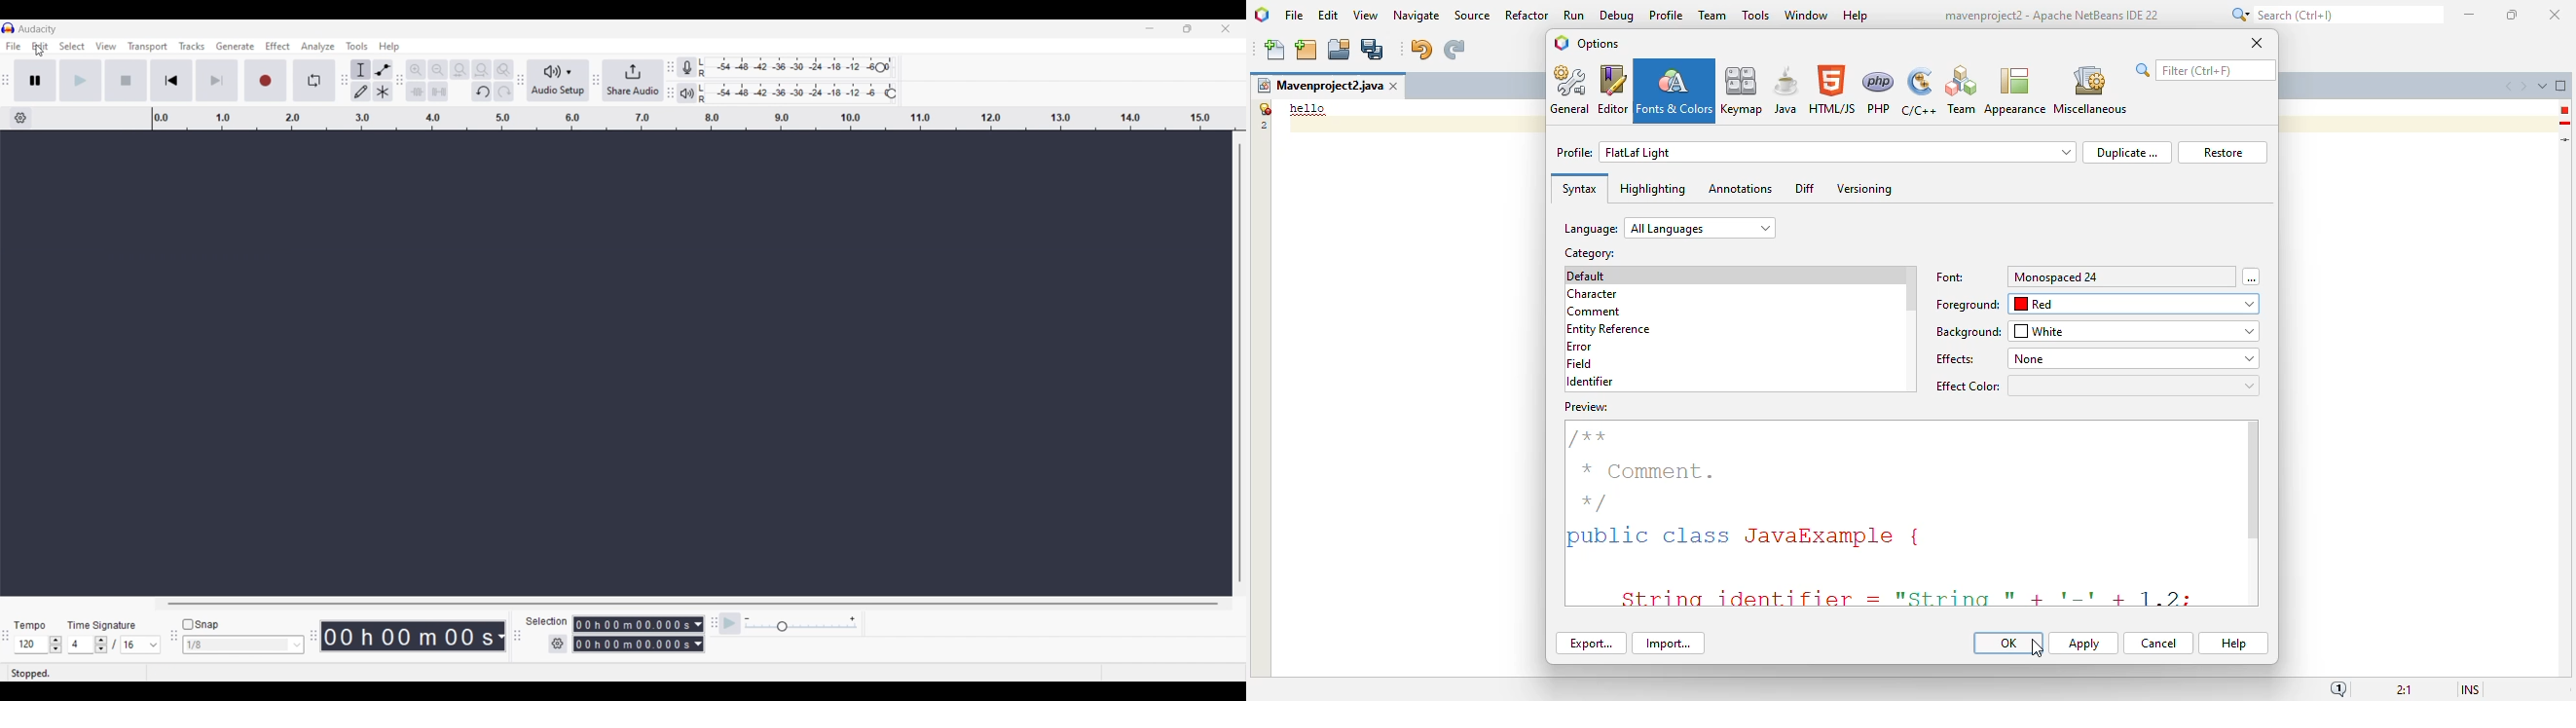 The height and width of the screenshot is (728, 2576). What do you see at coordinates (1527, 15) in the screenshot?
I see `refactor` at bounding box center [1527, 15].